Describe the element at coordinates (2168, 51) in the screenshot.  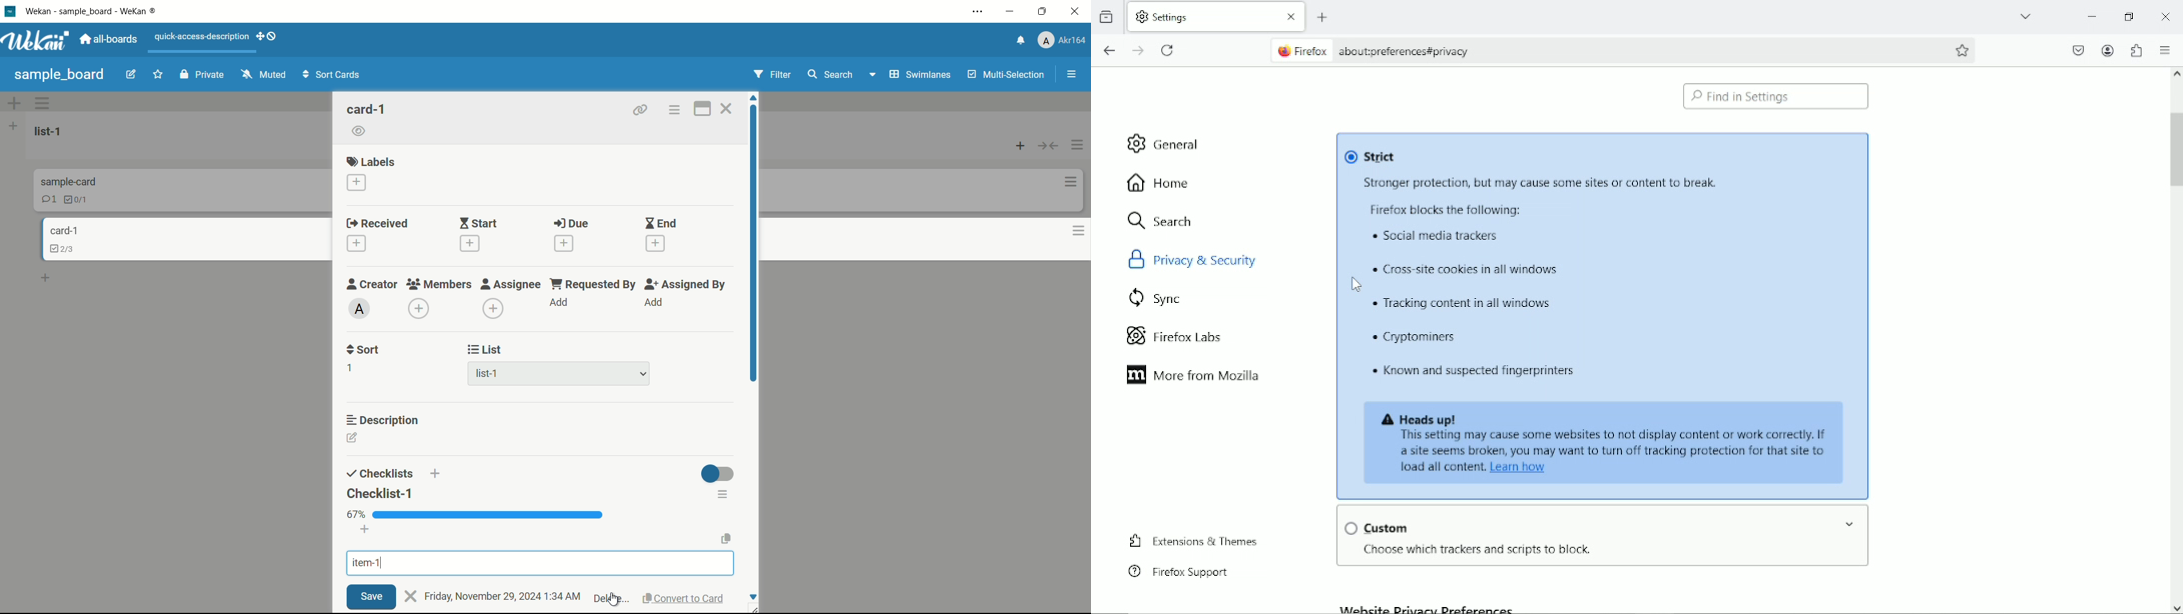
I see `open application menu` at that location.